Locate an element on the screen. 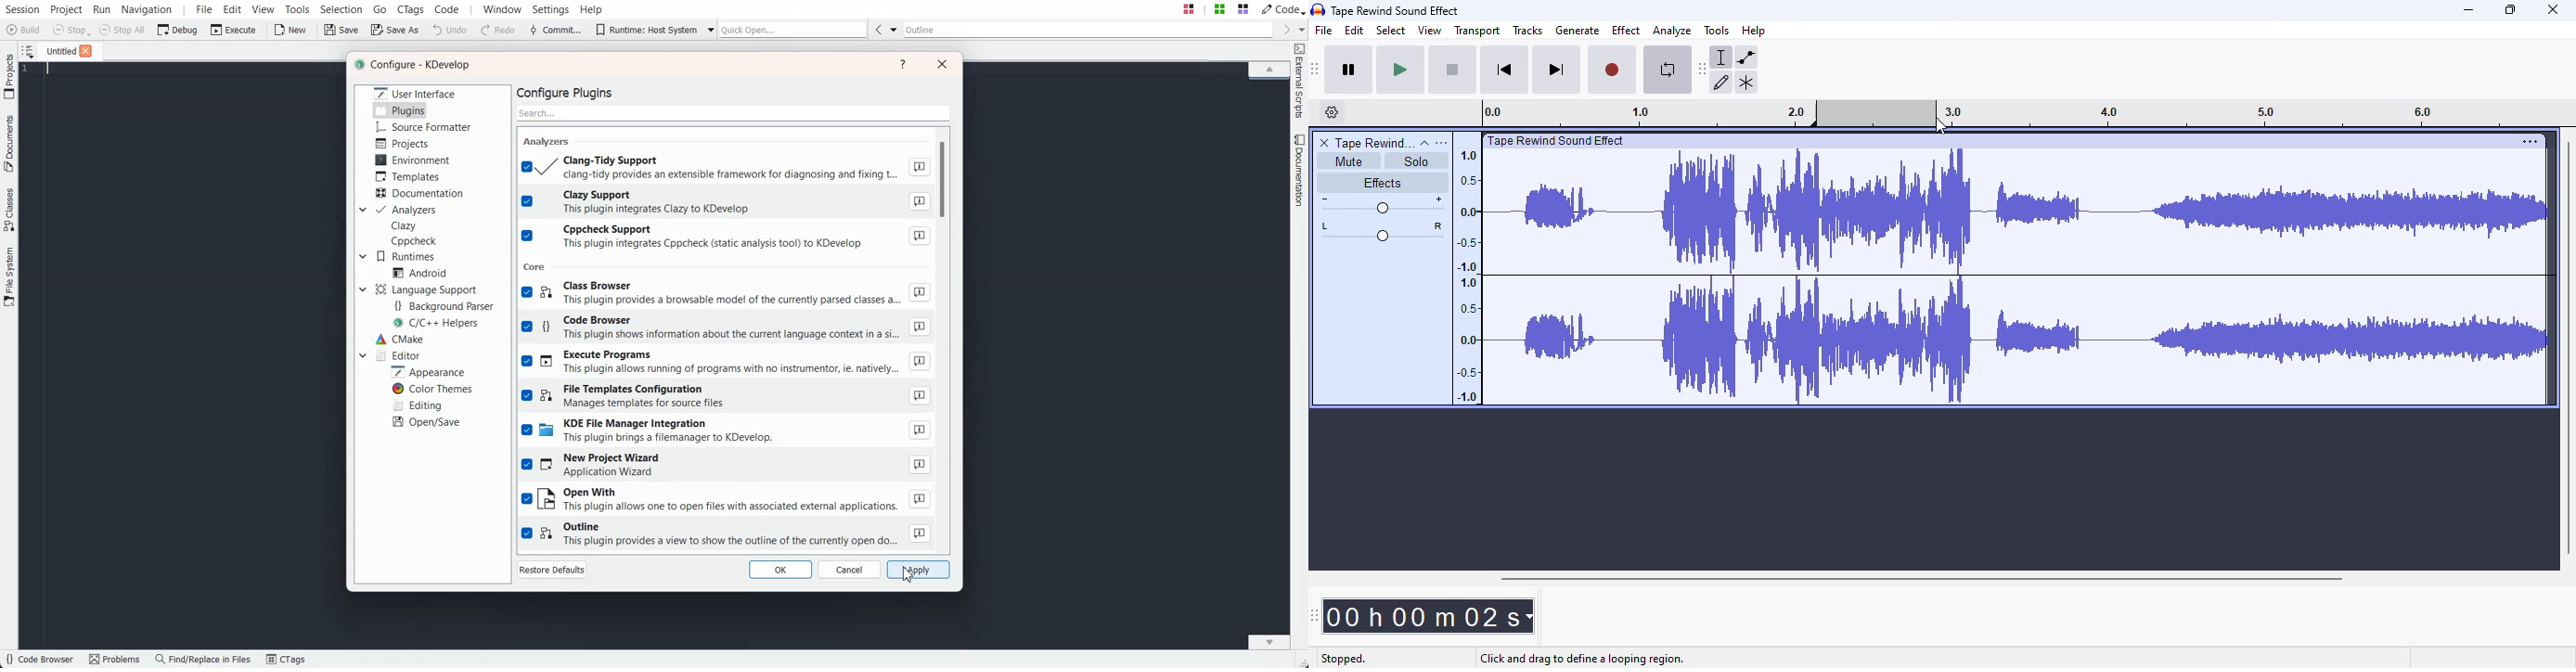  delete track is located at coordinates (1324, 142).